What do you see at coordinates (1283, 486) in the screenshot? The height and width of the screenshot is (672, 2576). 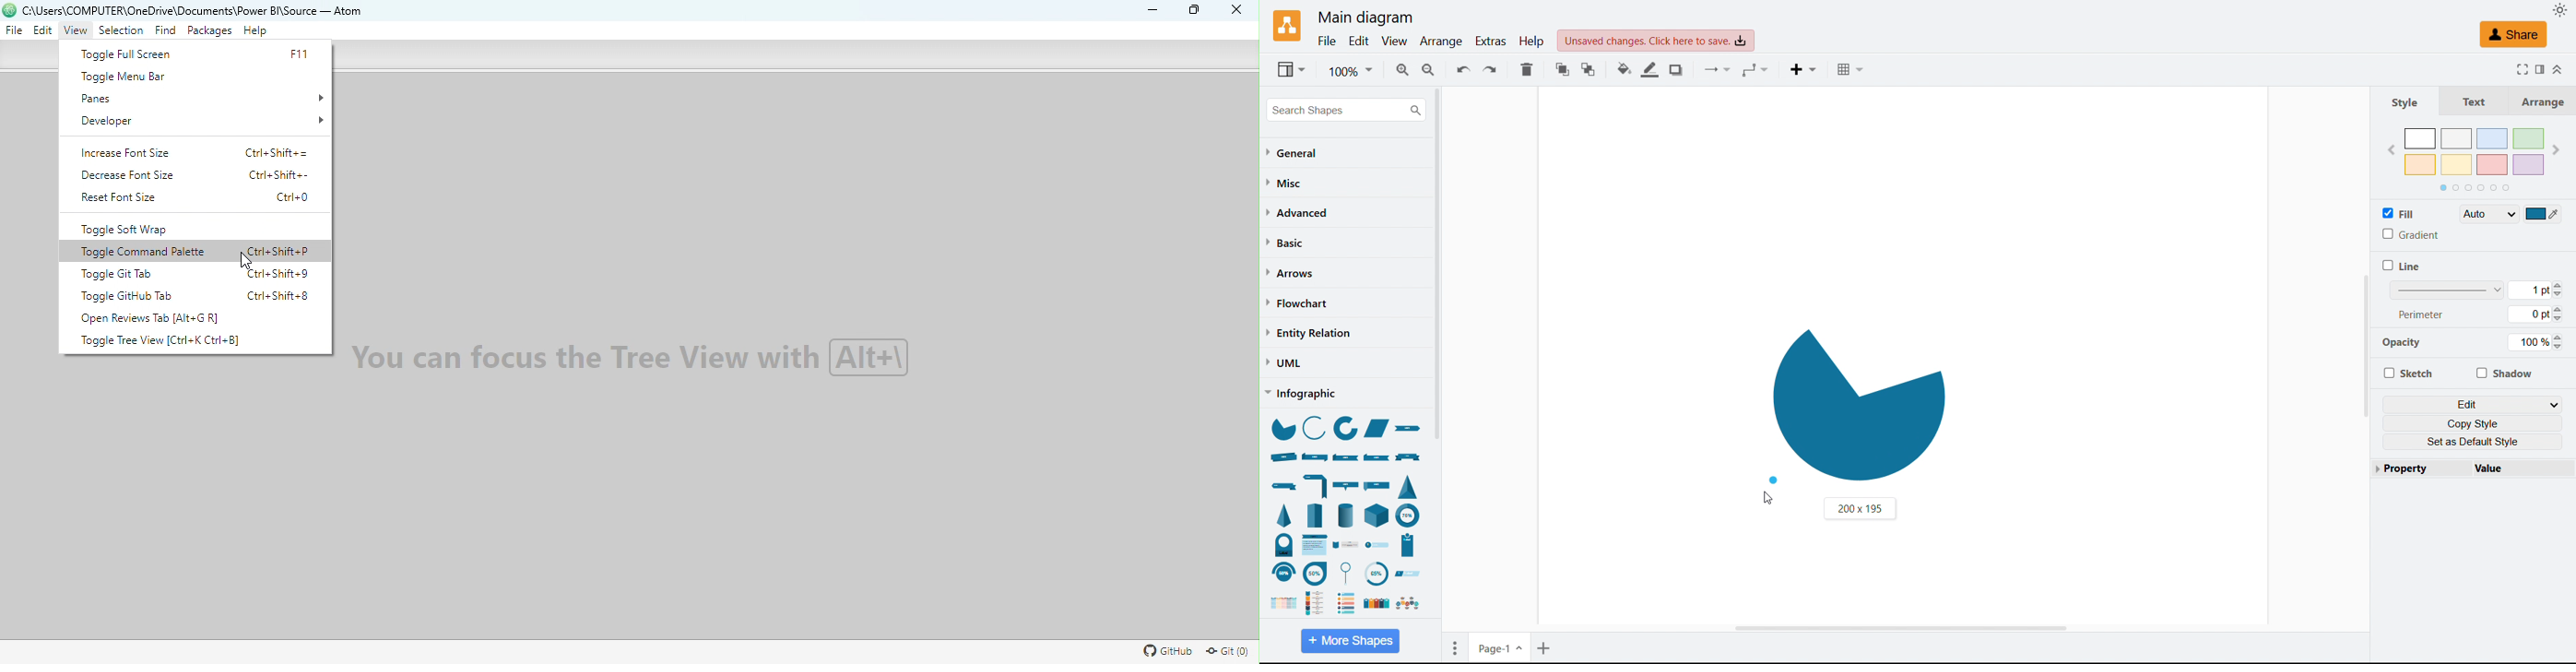 I see `banner single fold` at bounding box center [1283, 486].